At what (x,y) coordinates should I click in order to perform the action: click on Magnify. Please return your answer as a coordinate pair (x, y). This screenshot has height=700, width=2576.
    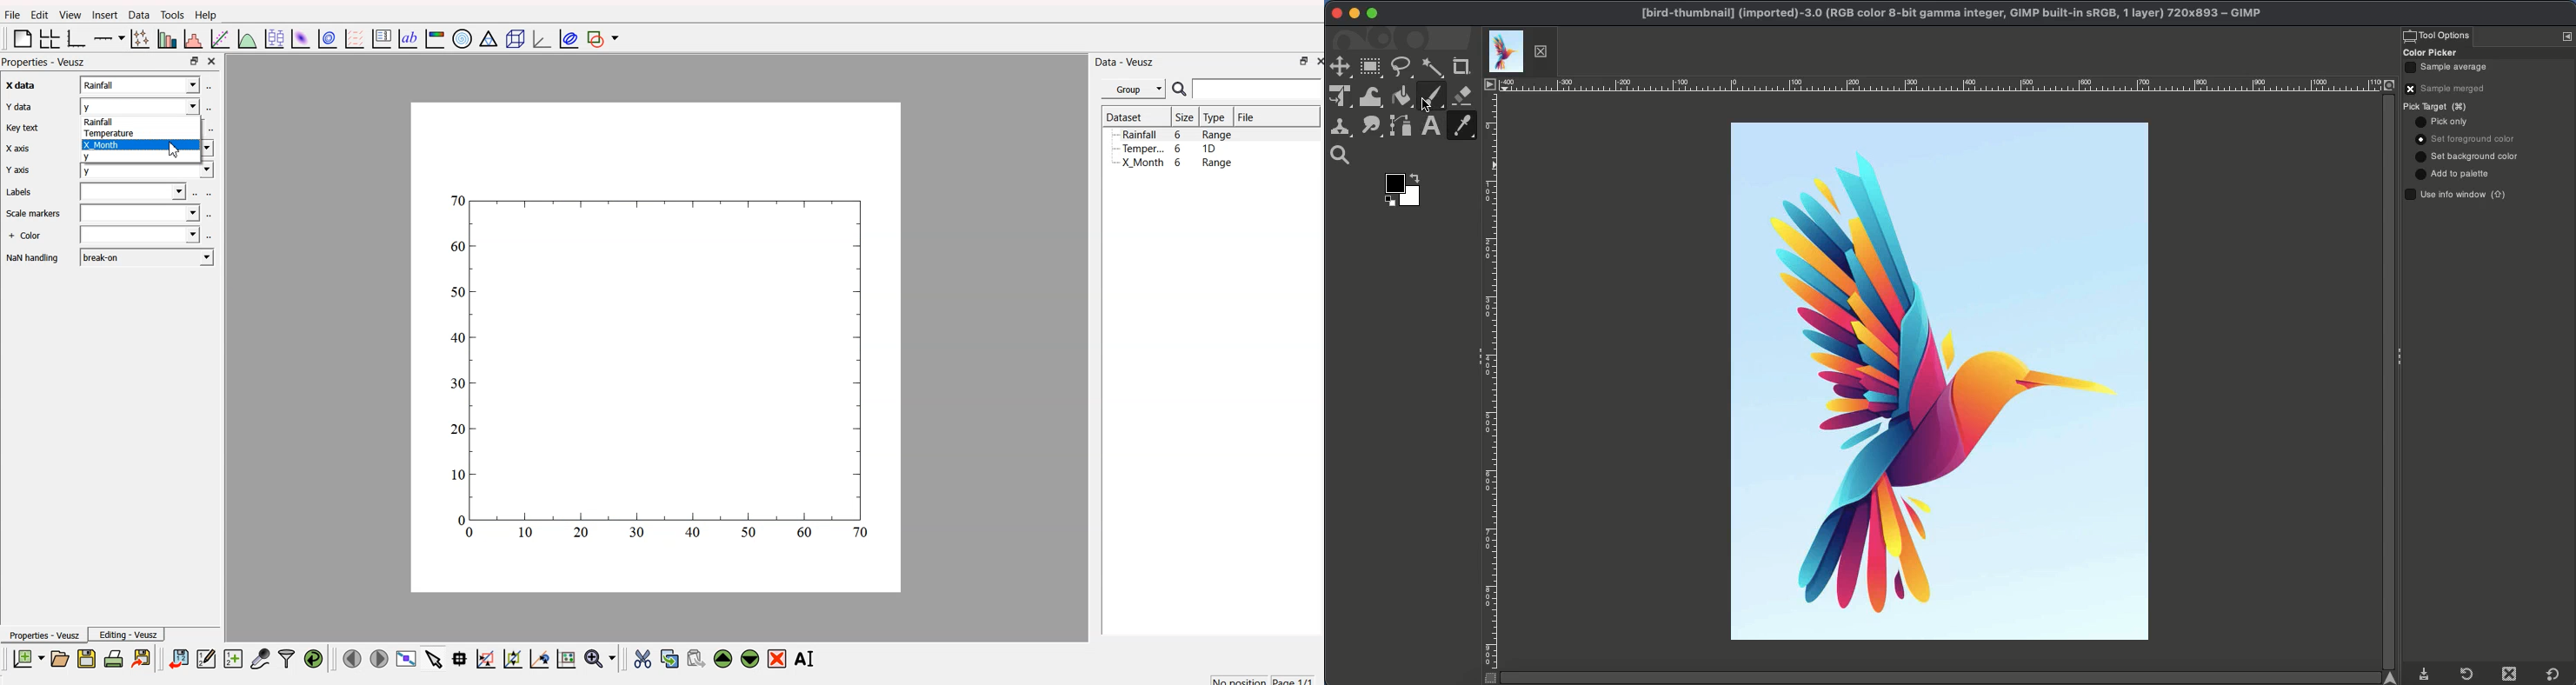
    Looking at the image, I should click on (1344, 156).